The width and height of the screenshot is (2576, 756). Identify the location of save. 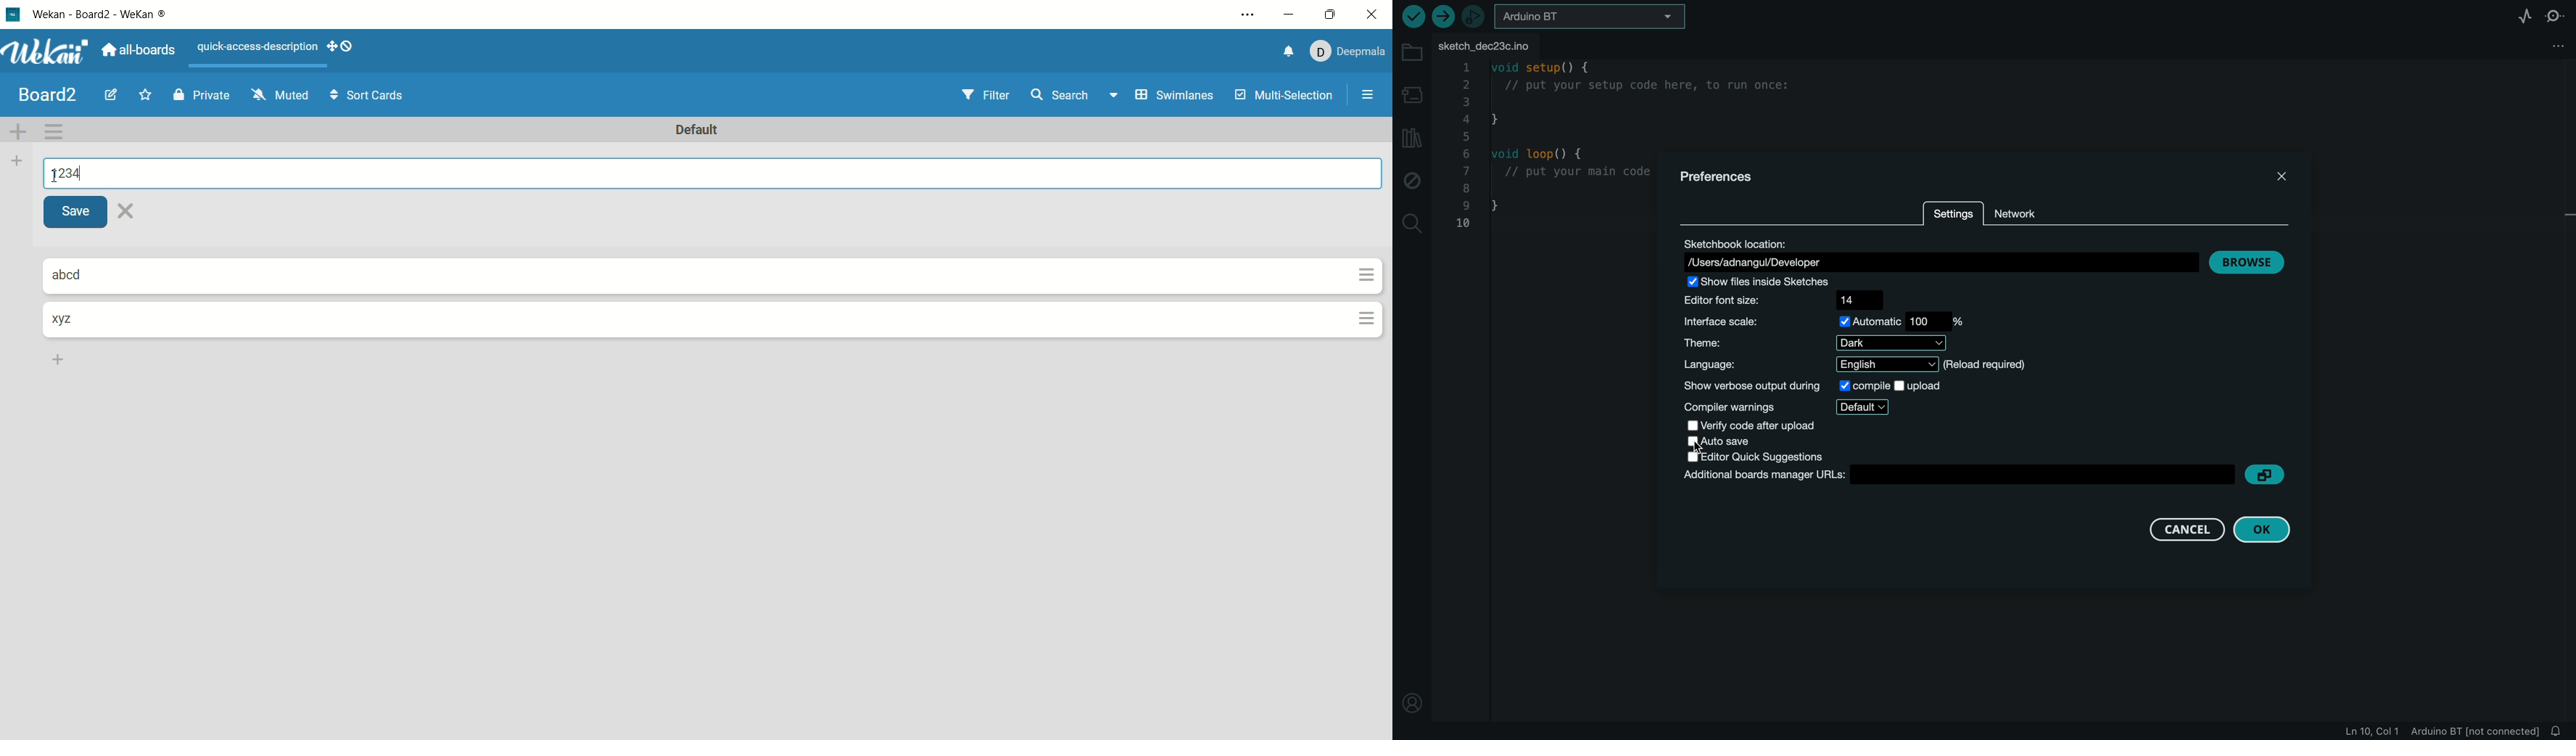
(80, 213).